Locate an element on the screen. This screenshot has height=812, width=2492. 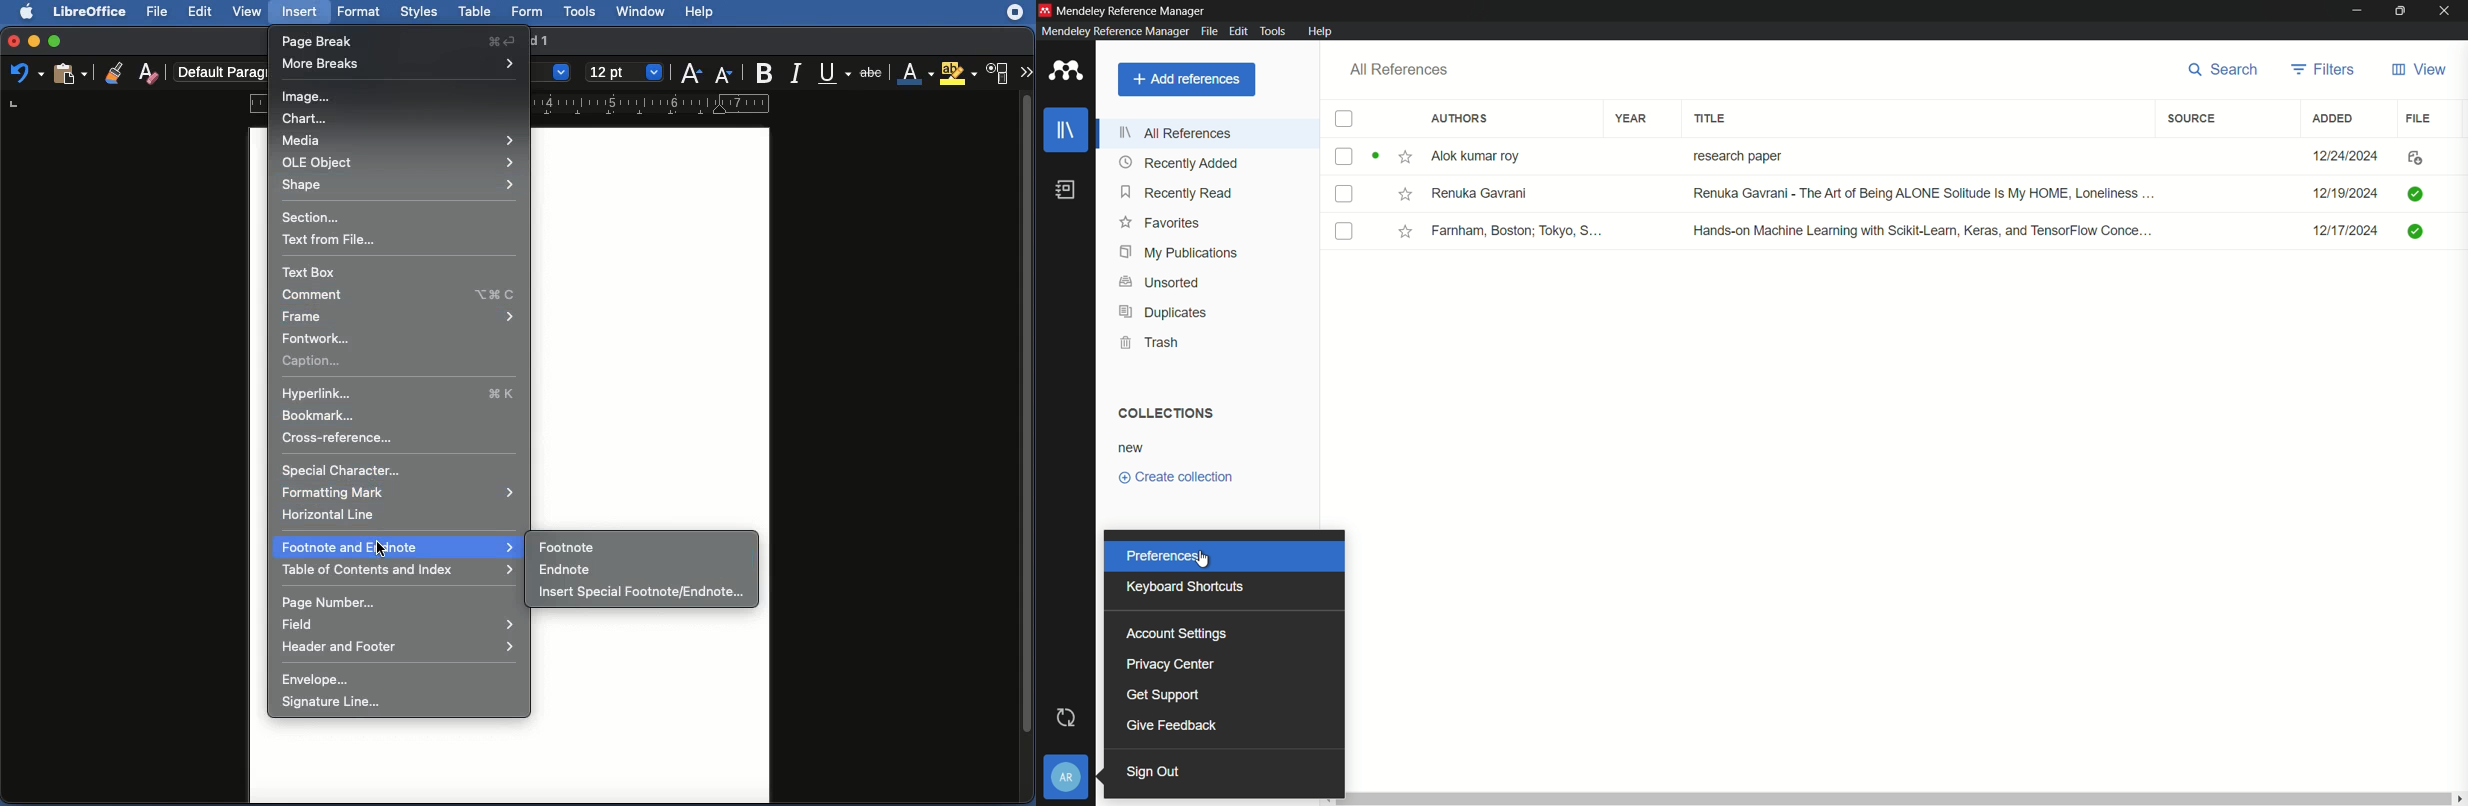
Page break is located at coordinates (401, 40).